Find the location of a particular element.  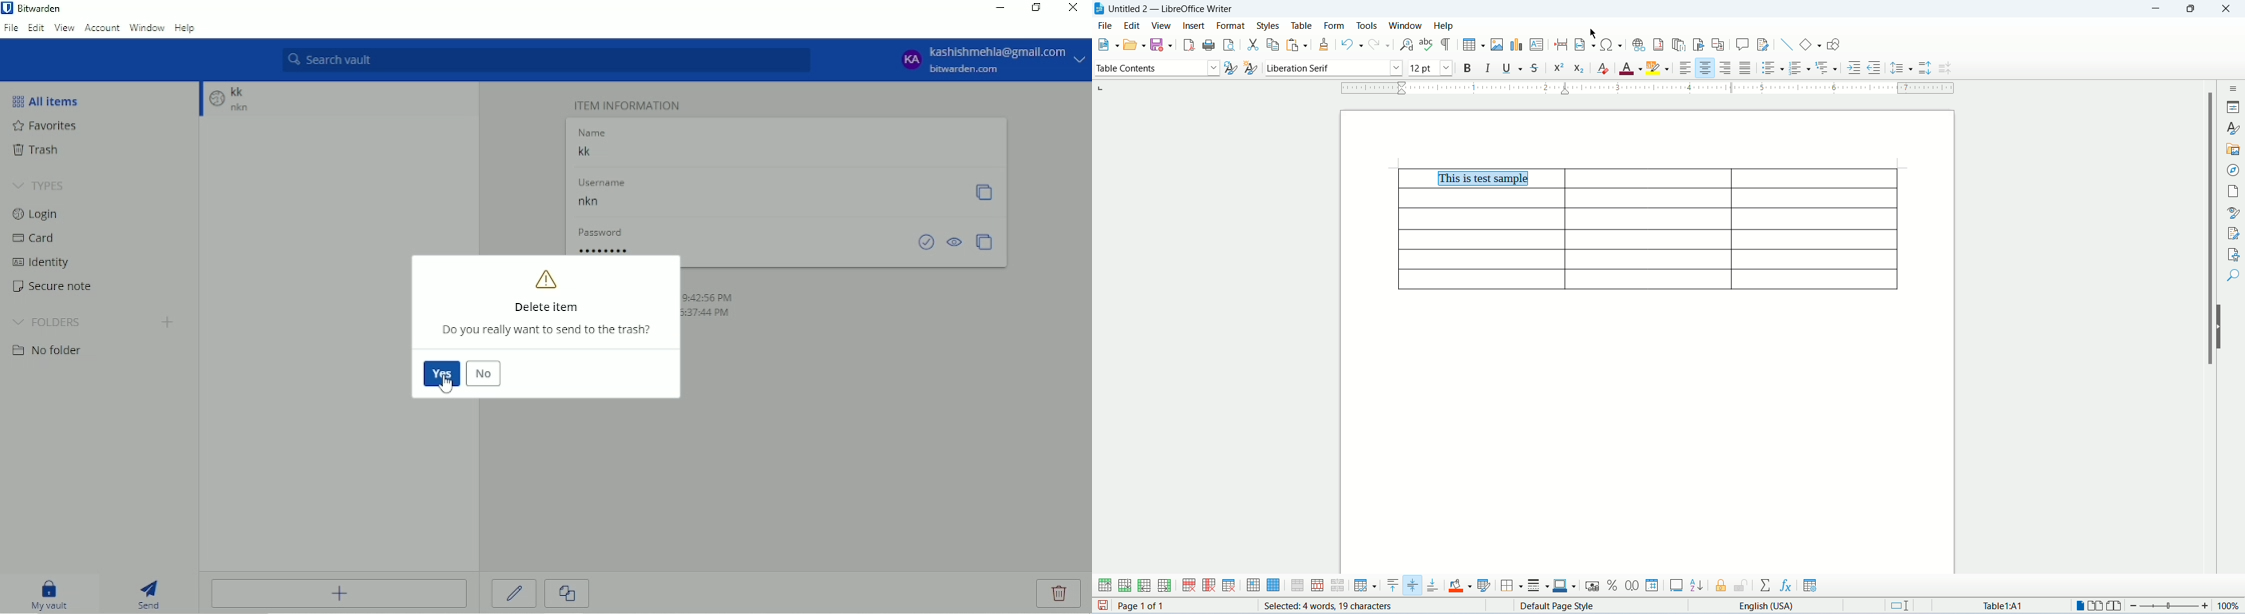

book view is located at coordinates (2116, 606).